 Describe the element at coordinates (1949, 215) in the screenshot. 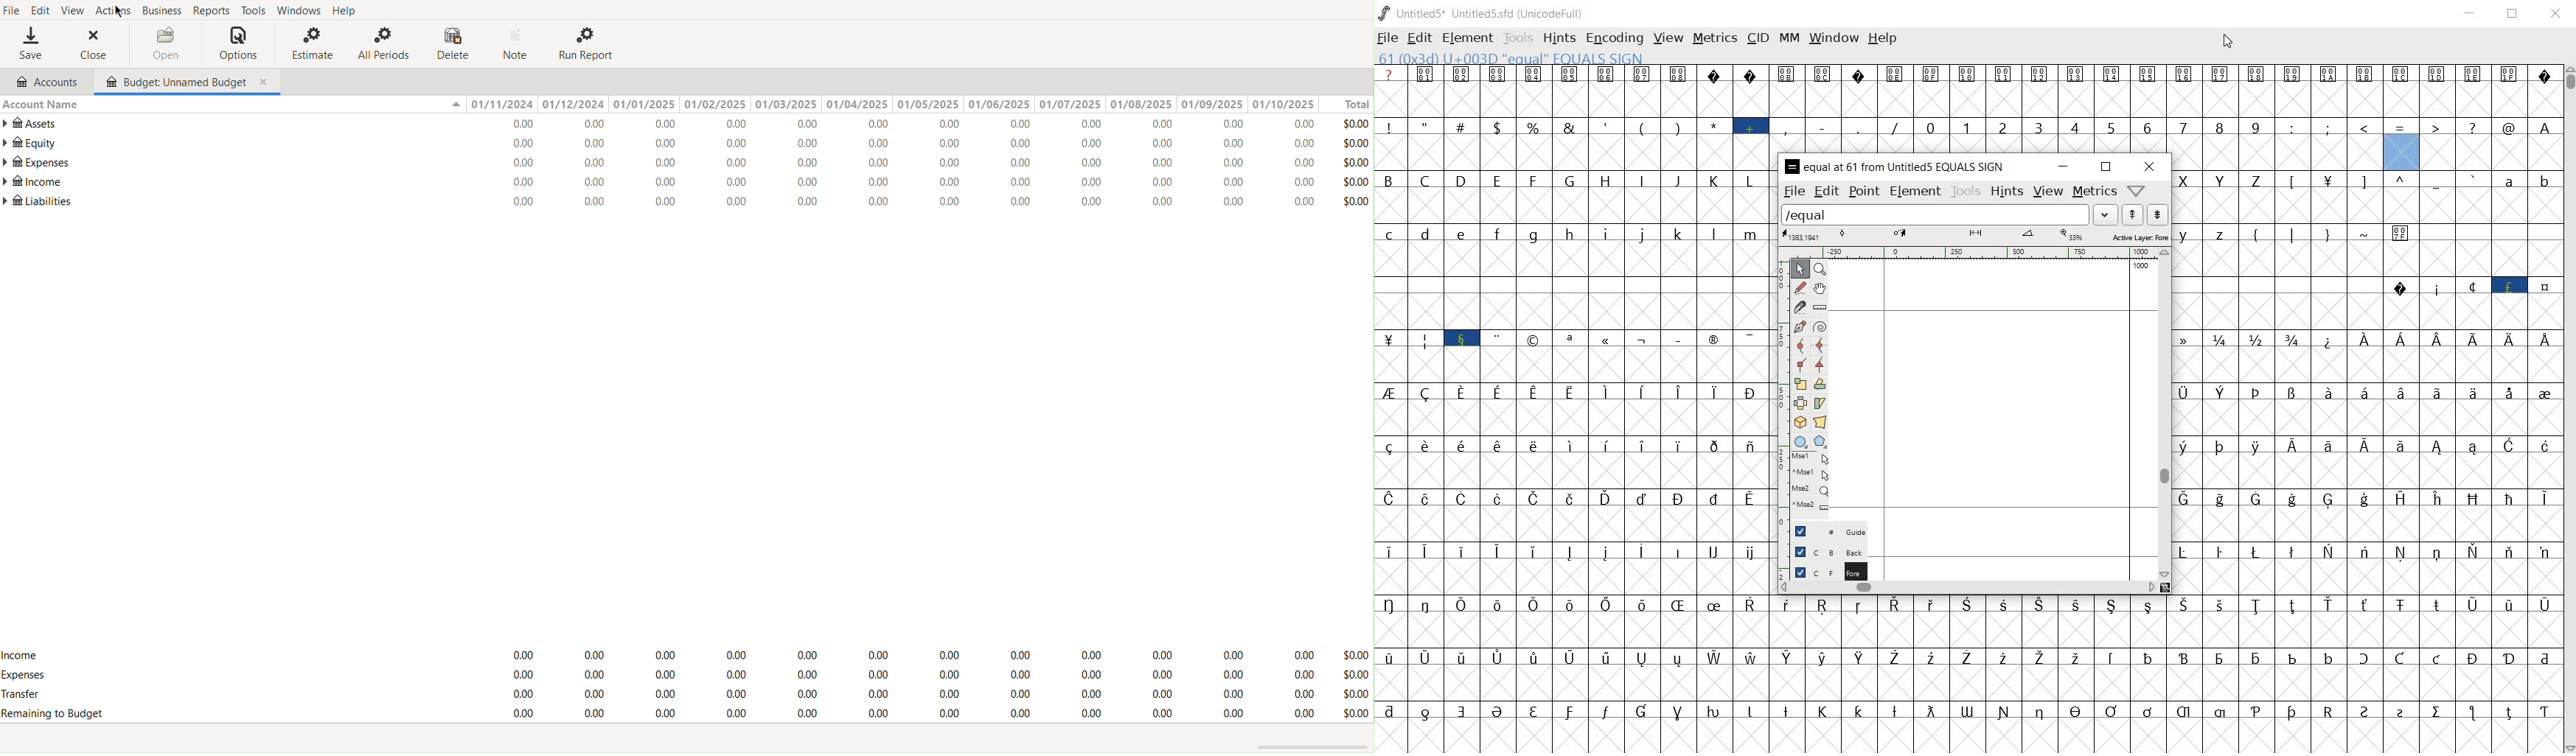

I see `load word list` at that location.